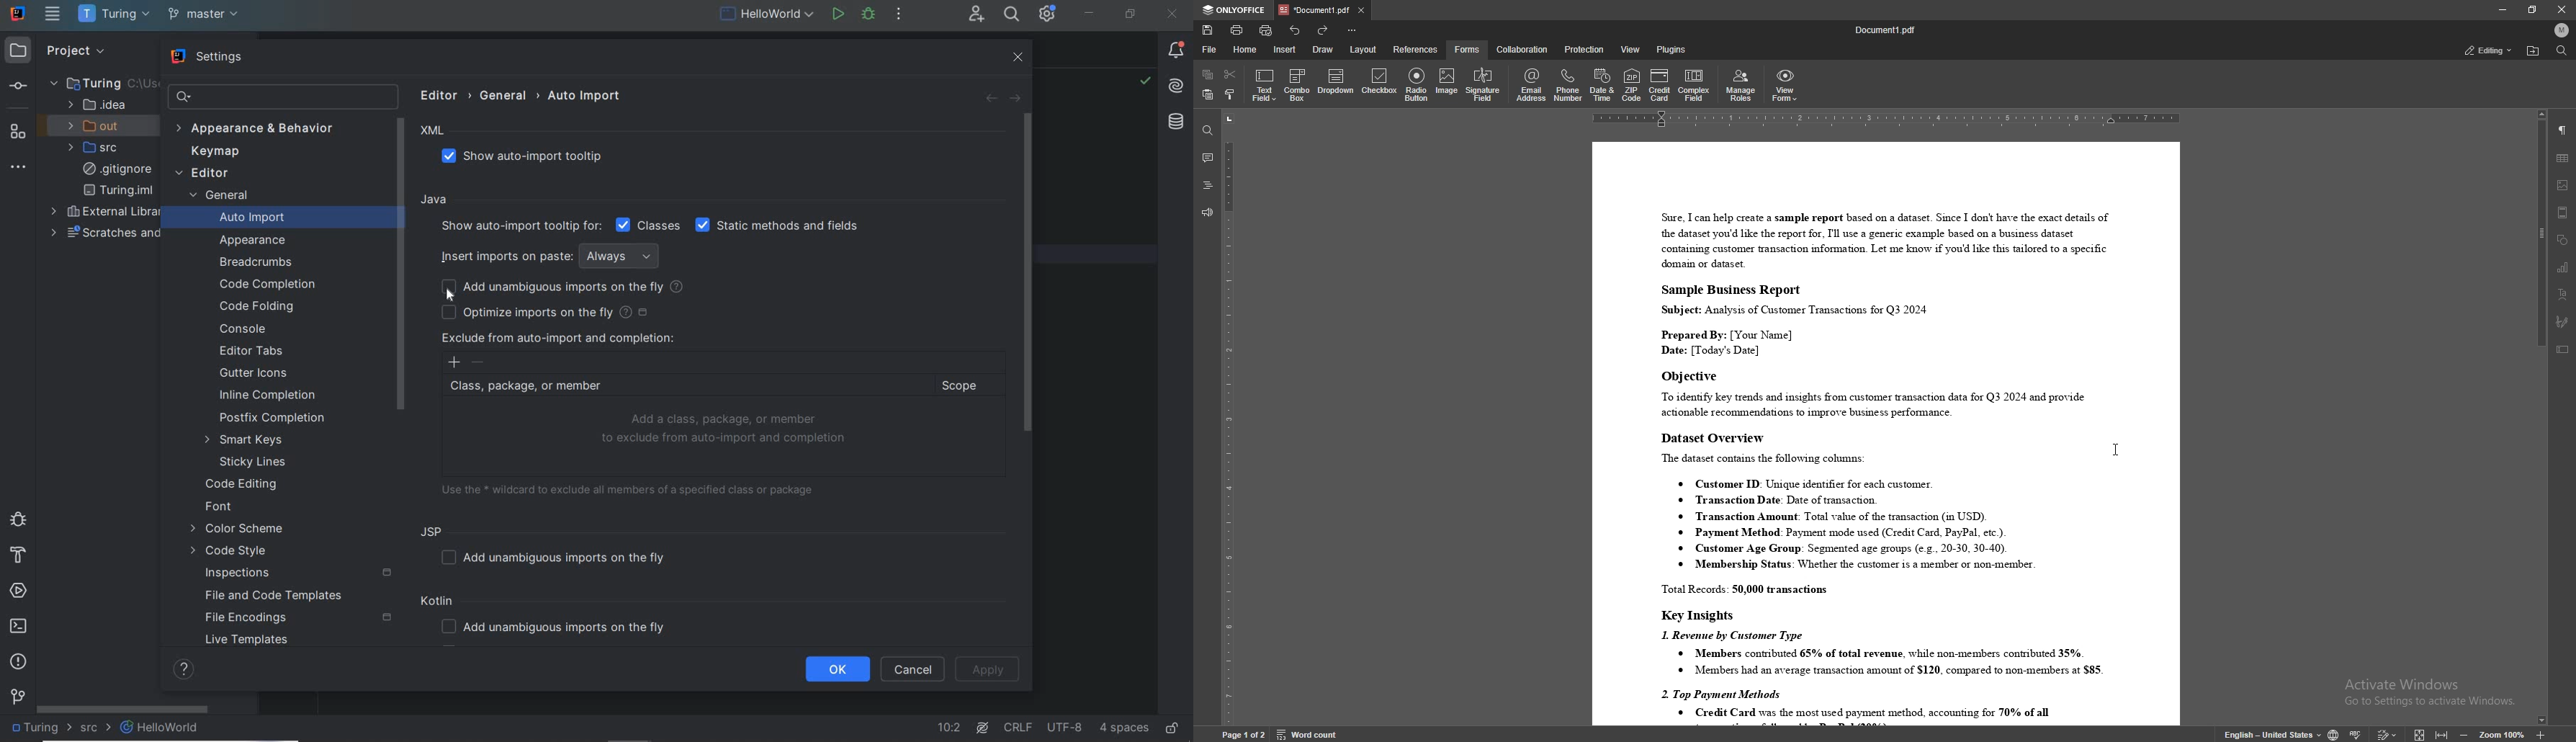 This screenshot has width=2576, height=756. Describe the element at coordinates (1231, 96) in the screenshot. I see `copy style` at that location.